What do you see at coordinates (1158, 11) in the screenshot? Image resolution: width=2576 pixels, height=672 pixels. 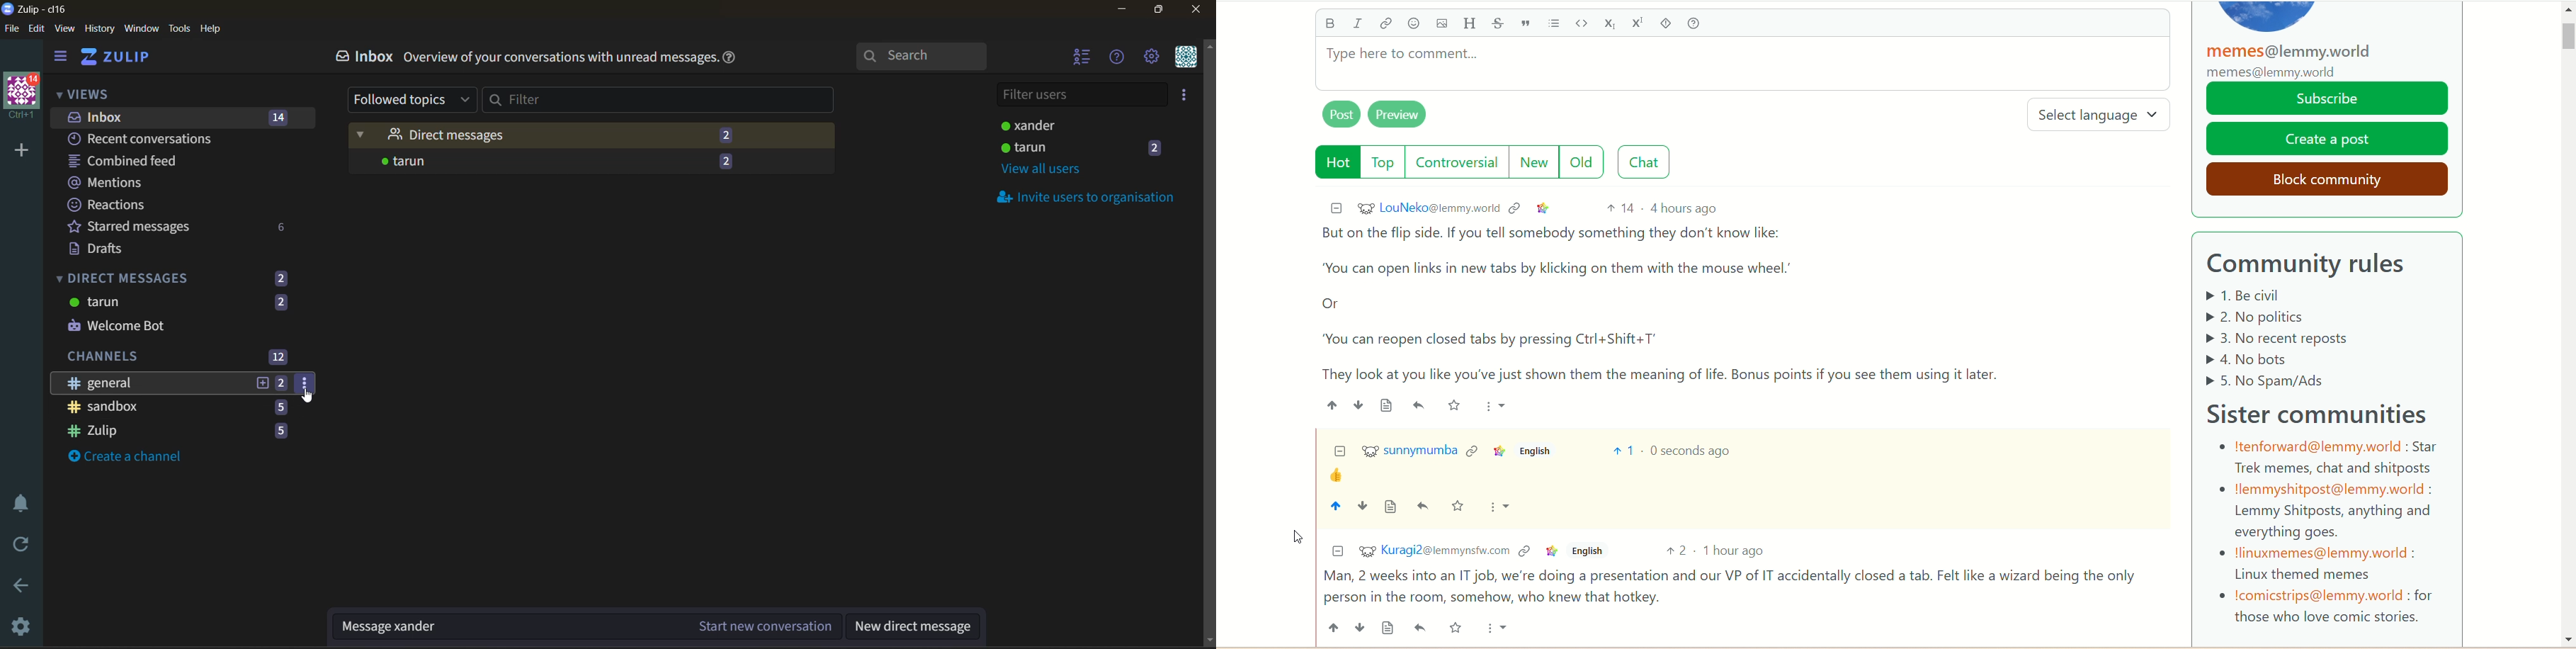 I see `maximize` at bounding box center [1158, 11].